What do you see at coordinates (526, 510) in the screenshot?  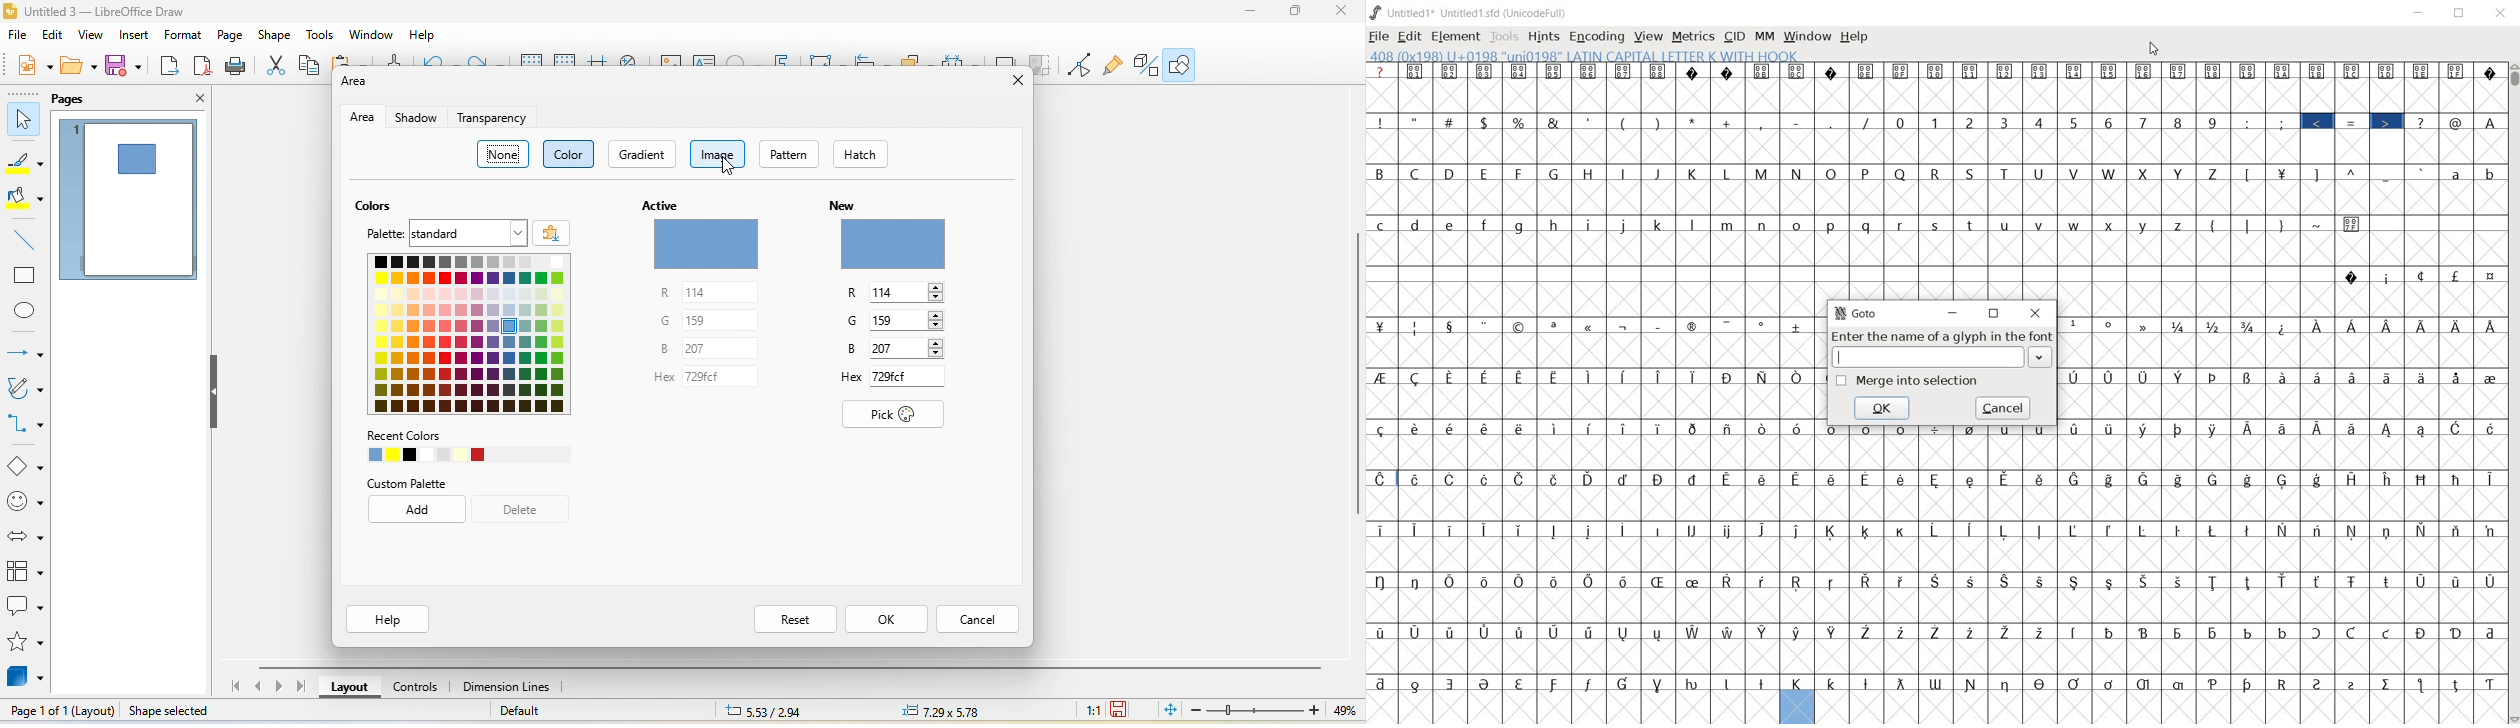 I see `delete` at bounding box center [526, 510].